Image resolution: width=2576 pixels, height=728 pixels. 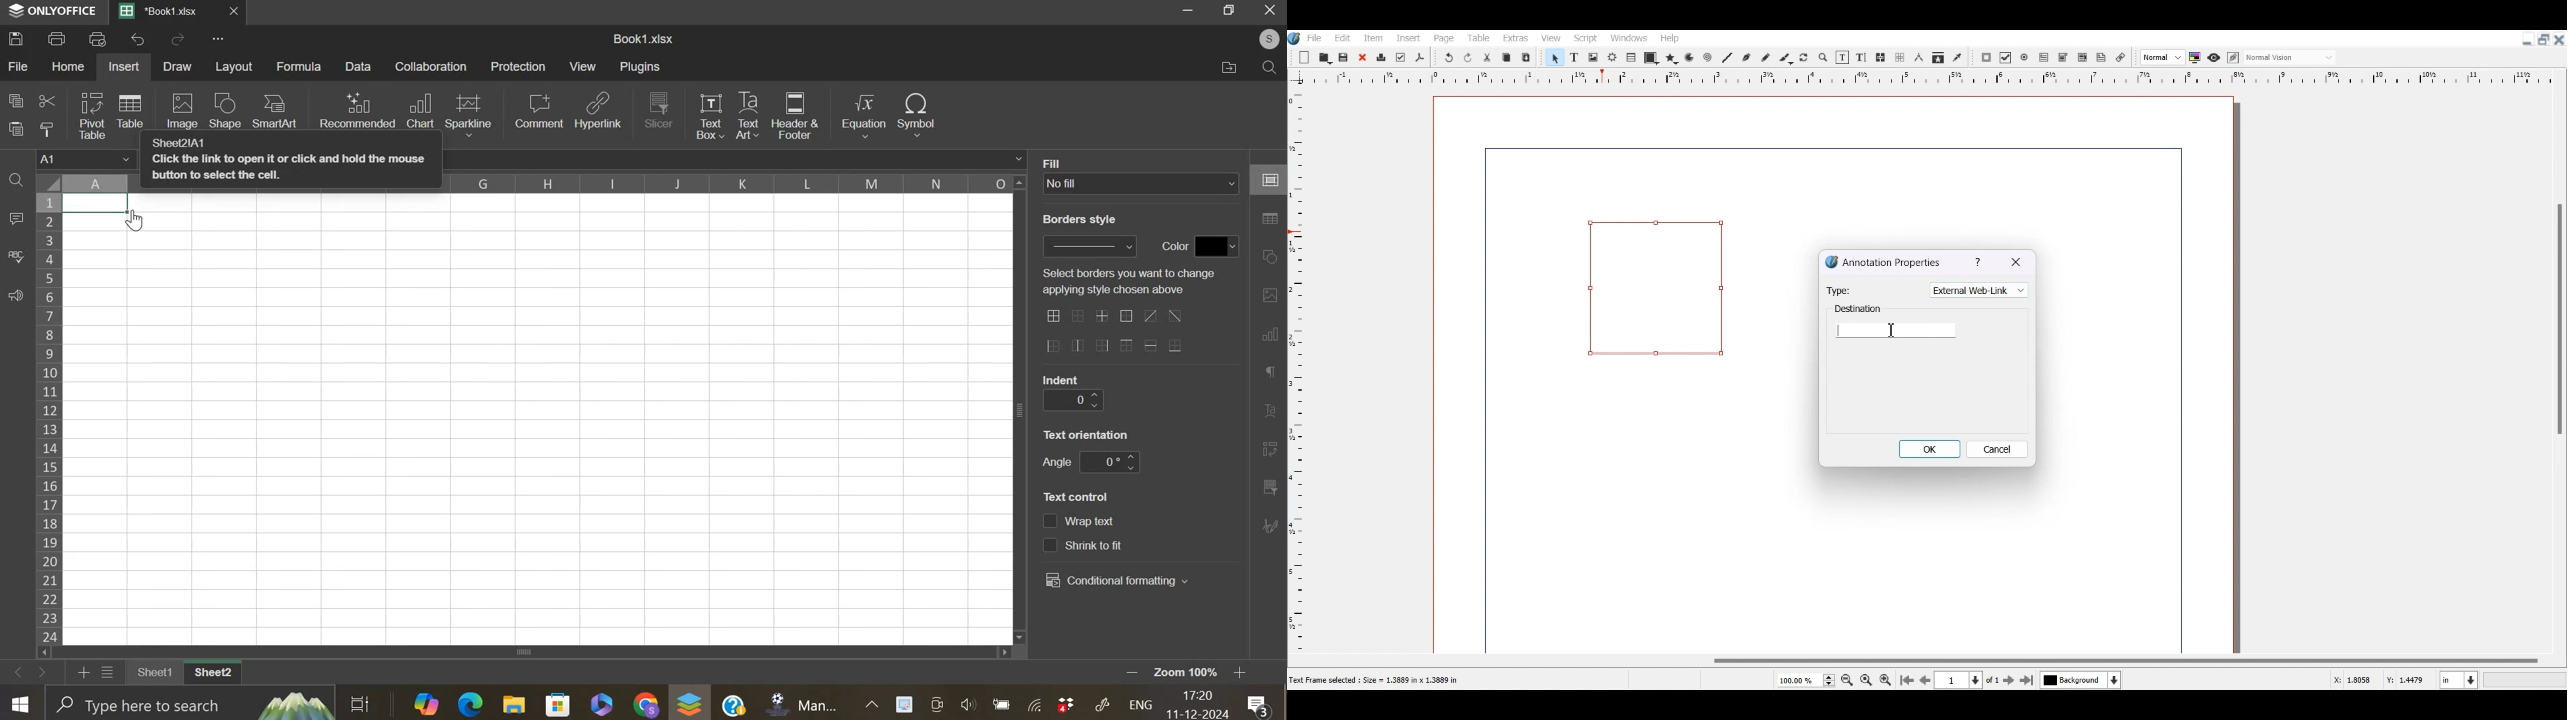 What do you see at coordinates (2044, 58) in the screenshot?
I see `PDF Text Field` at bounding box center [2044, 58].